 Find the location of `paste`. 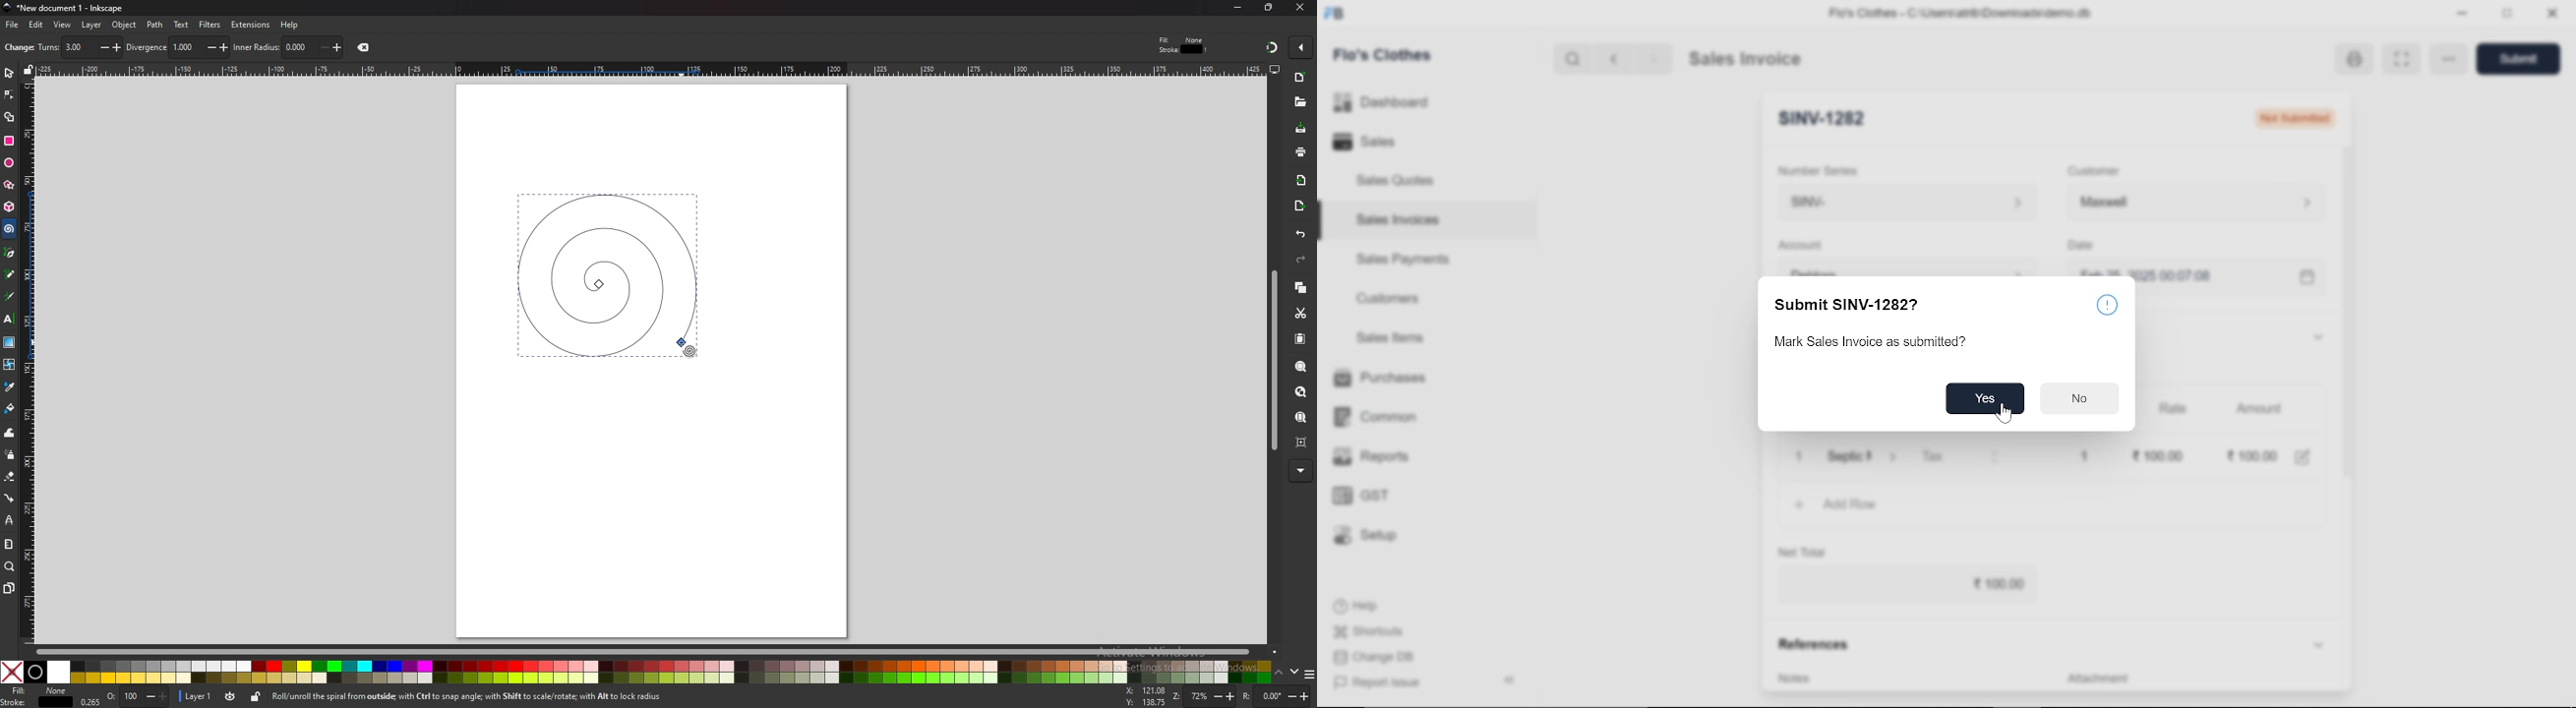

paste is located at coordinates (1300, 338).